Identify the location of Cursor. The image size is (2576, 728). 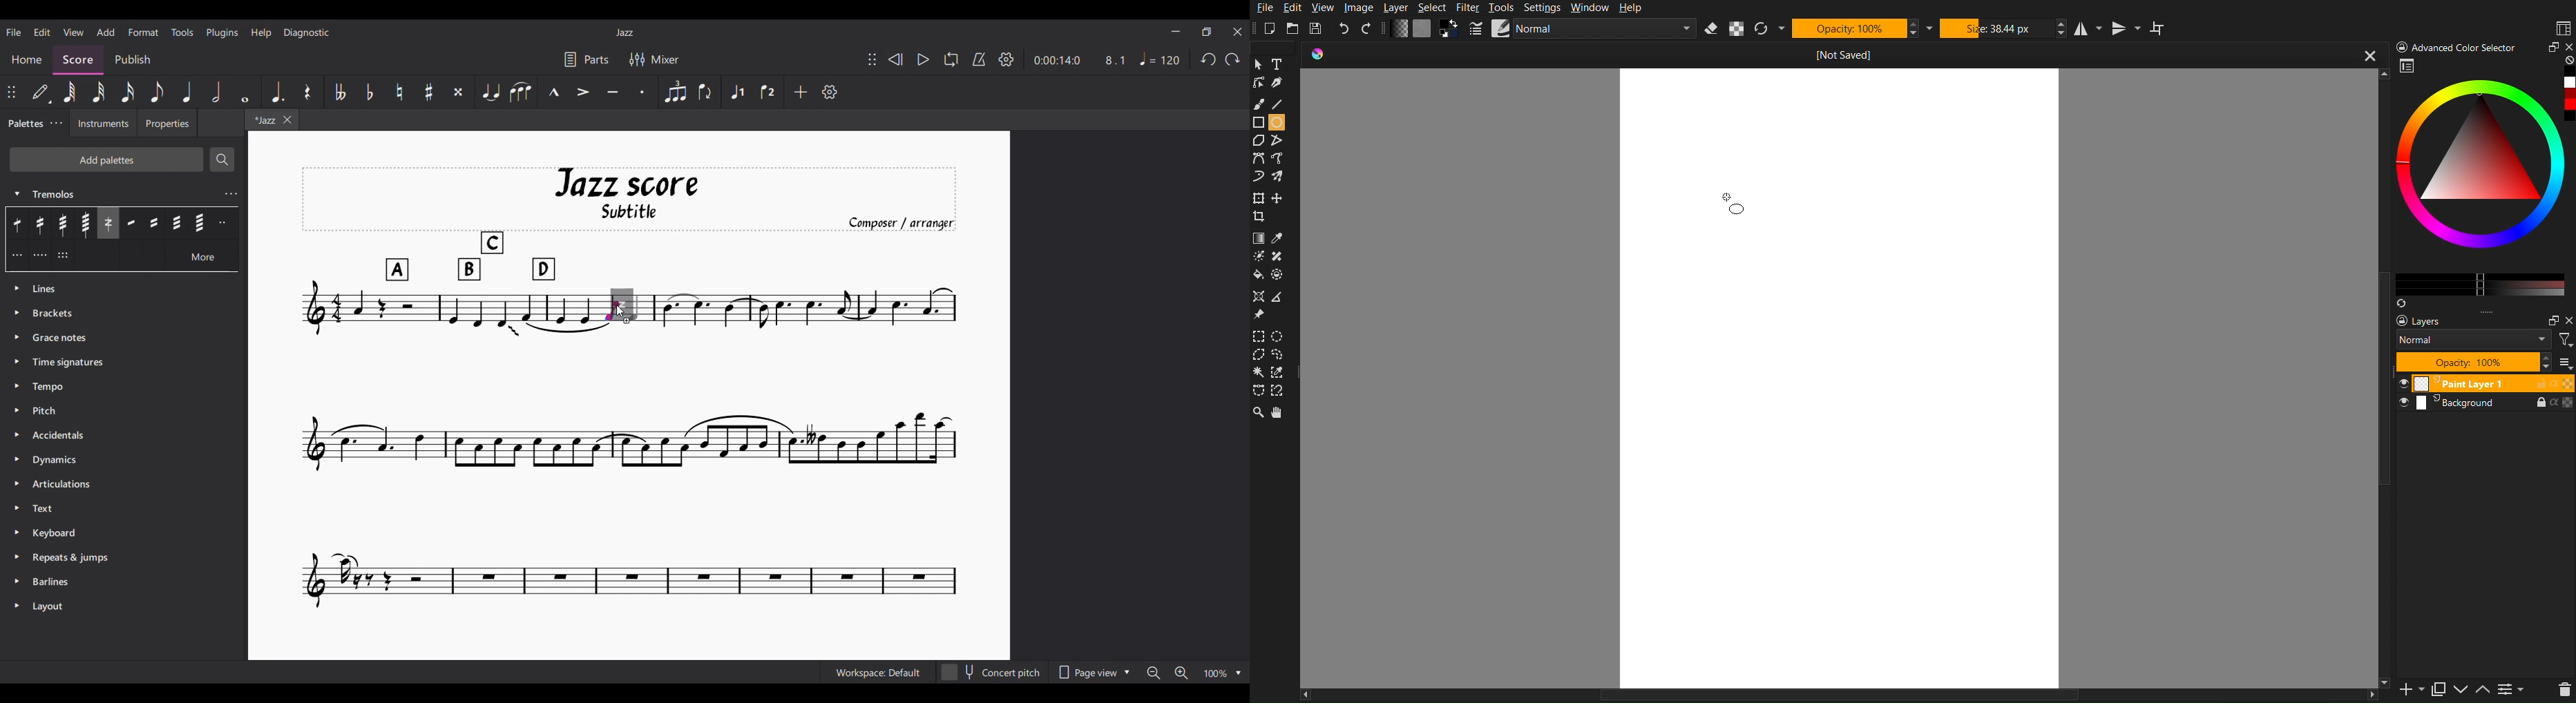
(622, 311).